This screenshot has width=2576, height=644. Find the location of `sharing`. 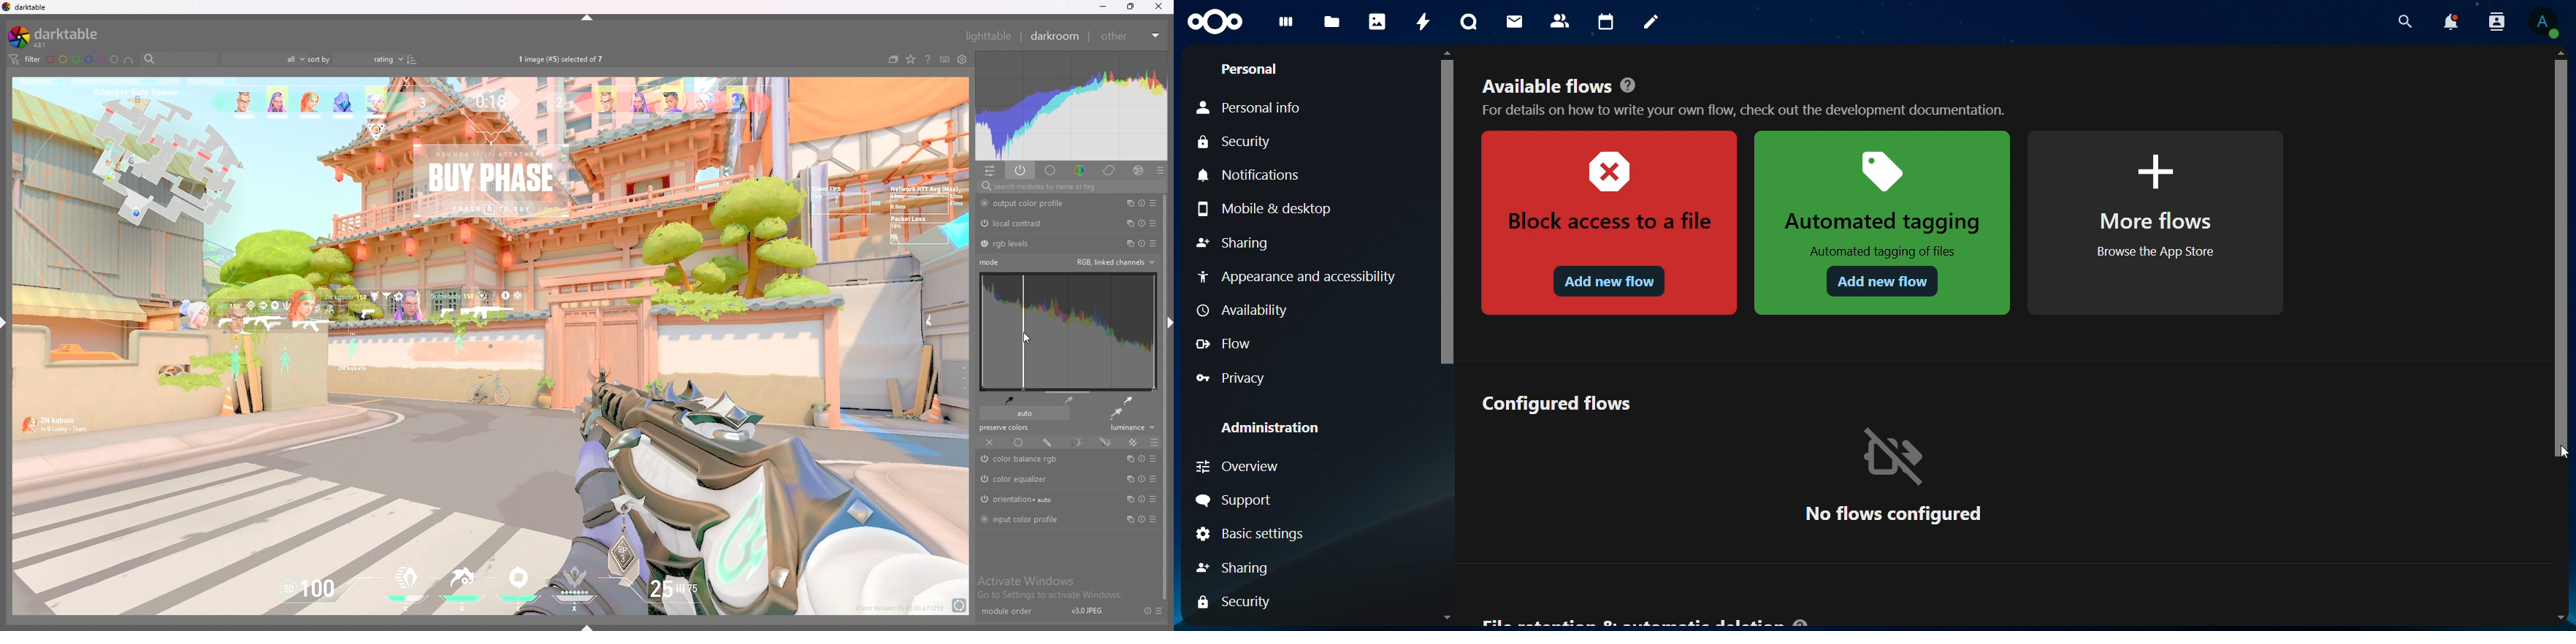

sharing is located at coordinates (1233, 245).